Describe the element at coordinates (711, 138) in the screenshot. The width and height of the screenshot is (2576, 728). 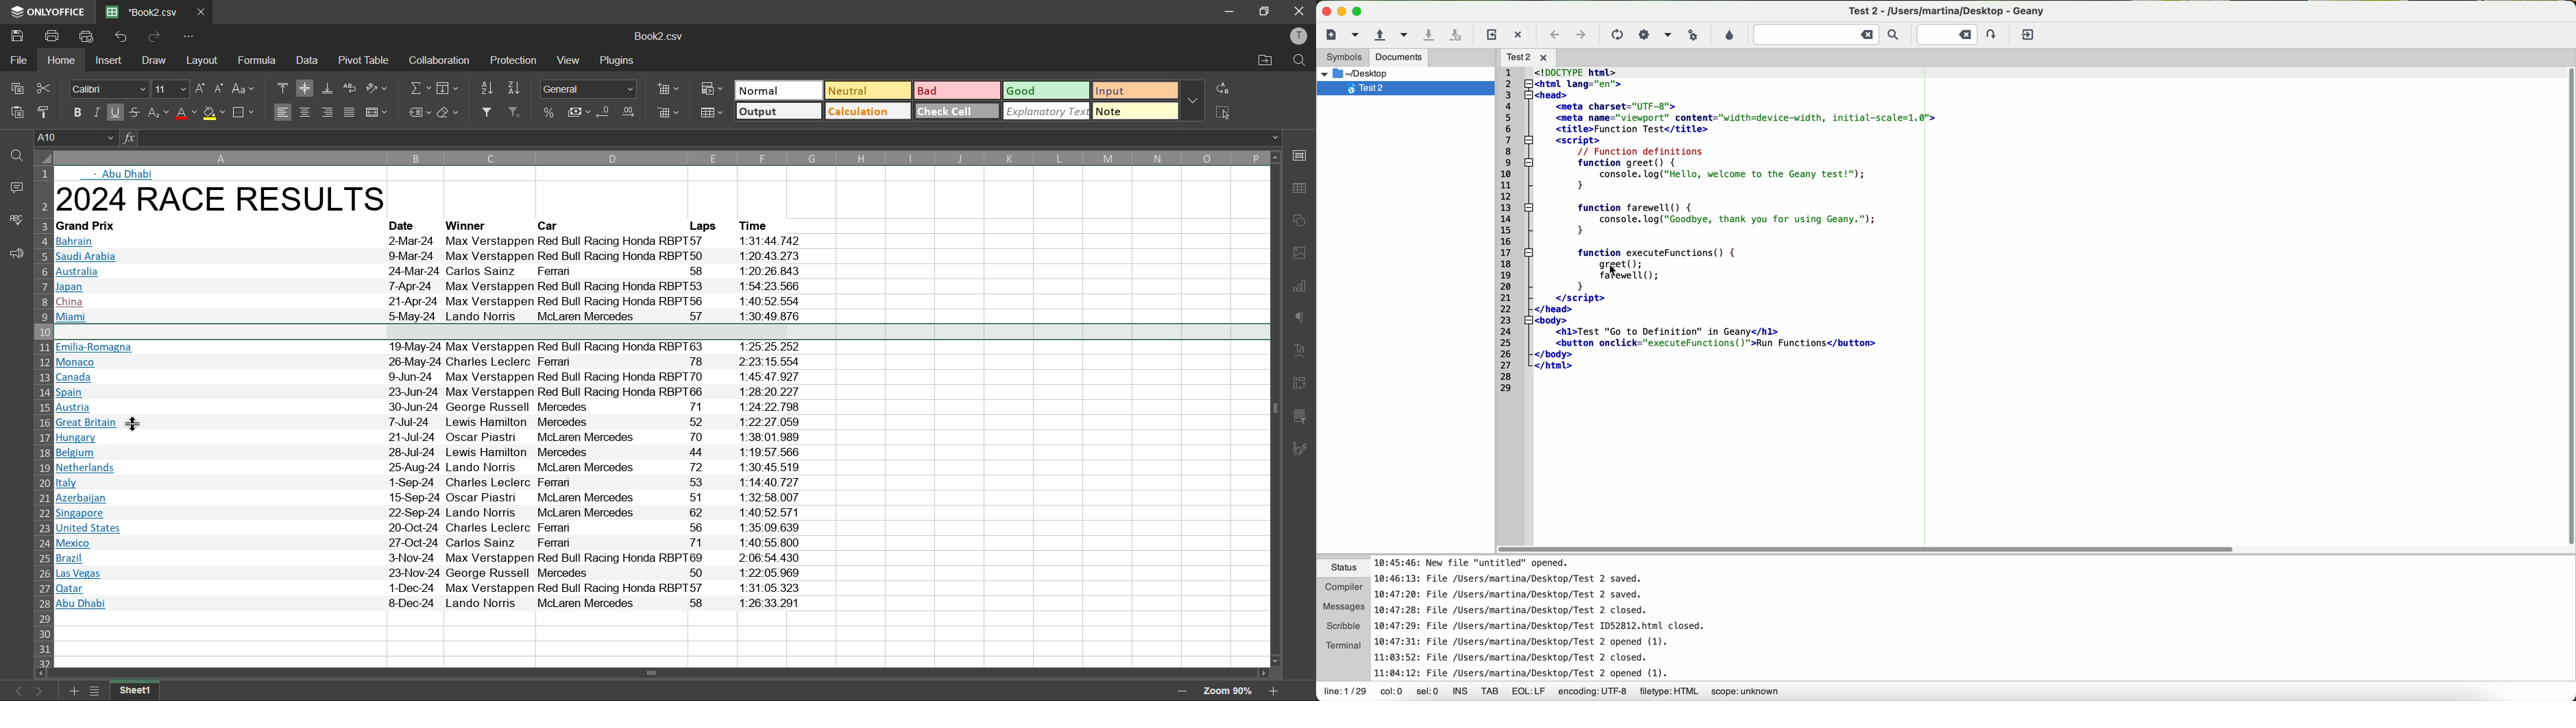
I see `formula bar` at that location.